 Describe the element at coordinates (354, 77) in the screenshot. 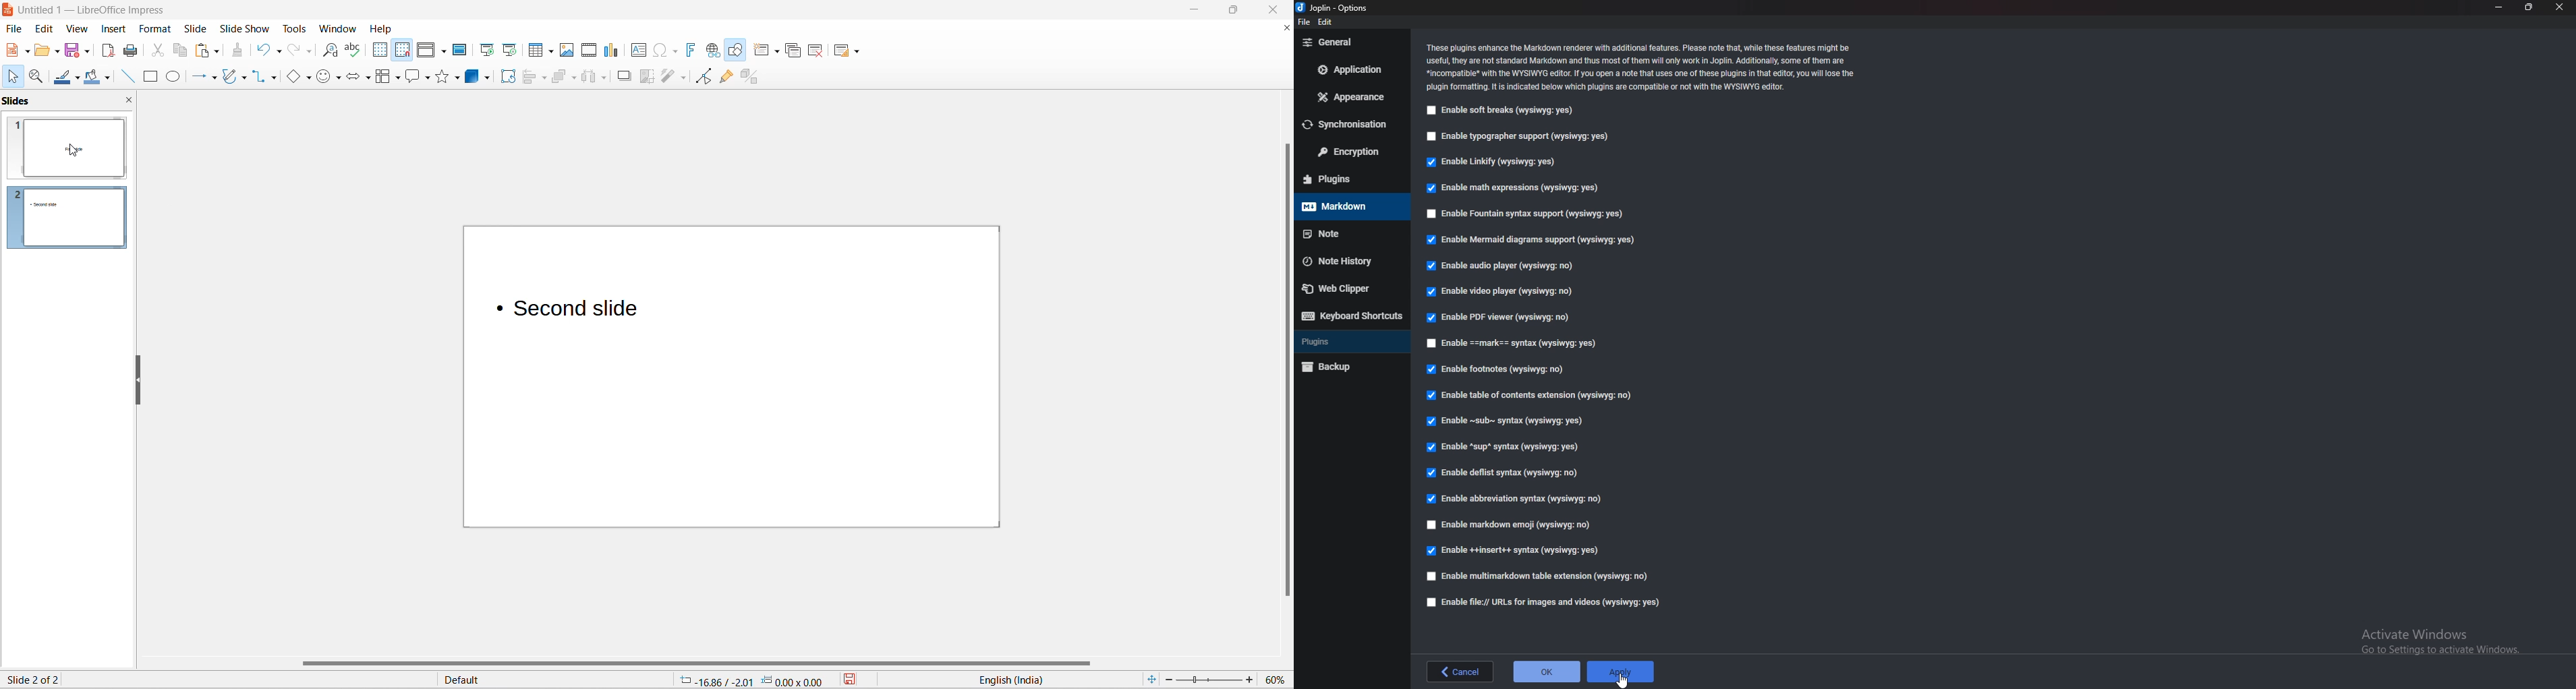

I see `block arrows` at that location.